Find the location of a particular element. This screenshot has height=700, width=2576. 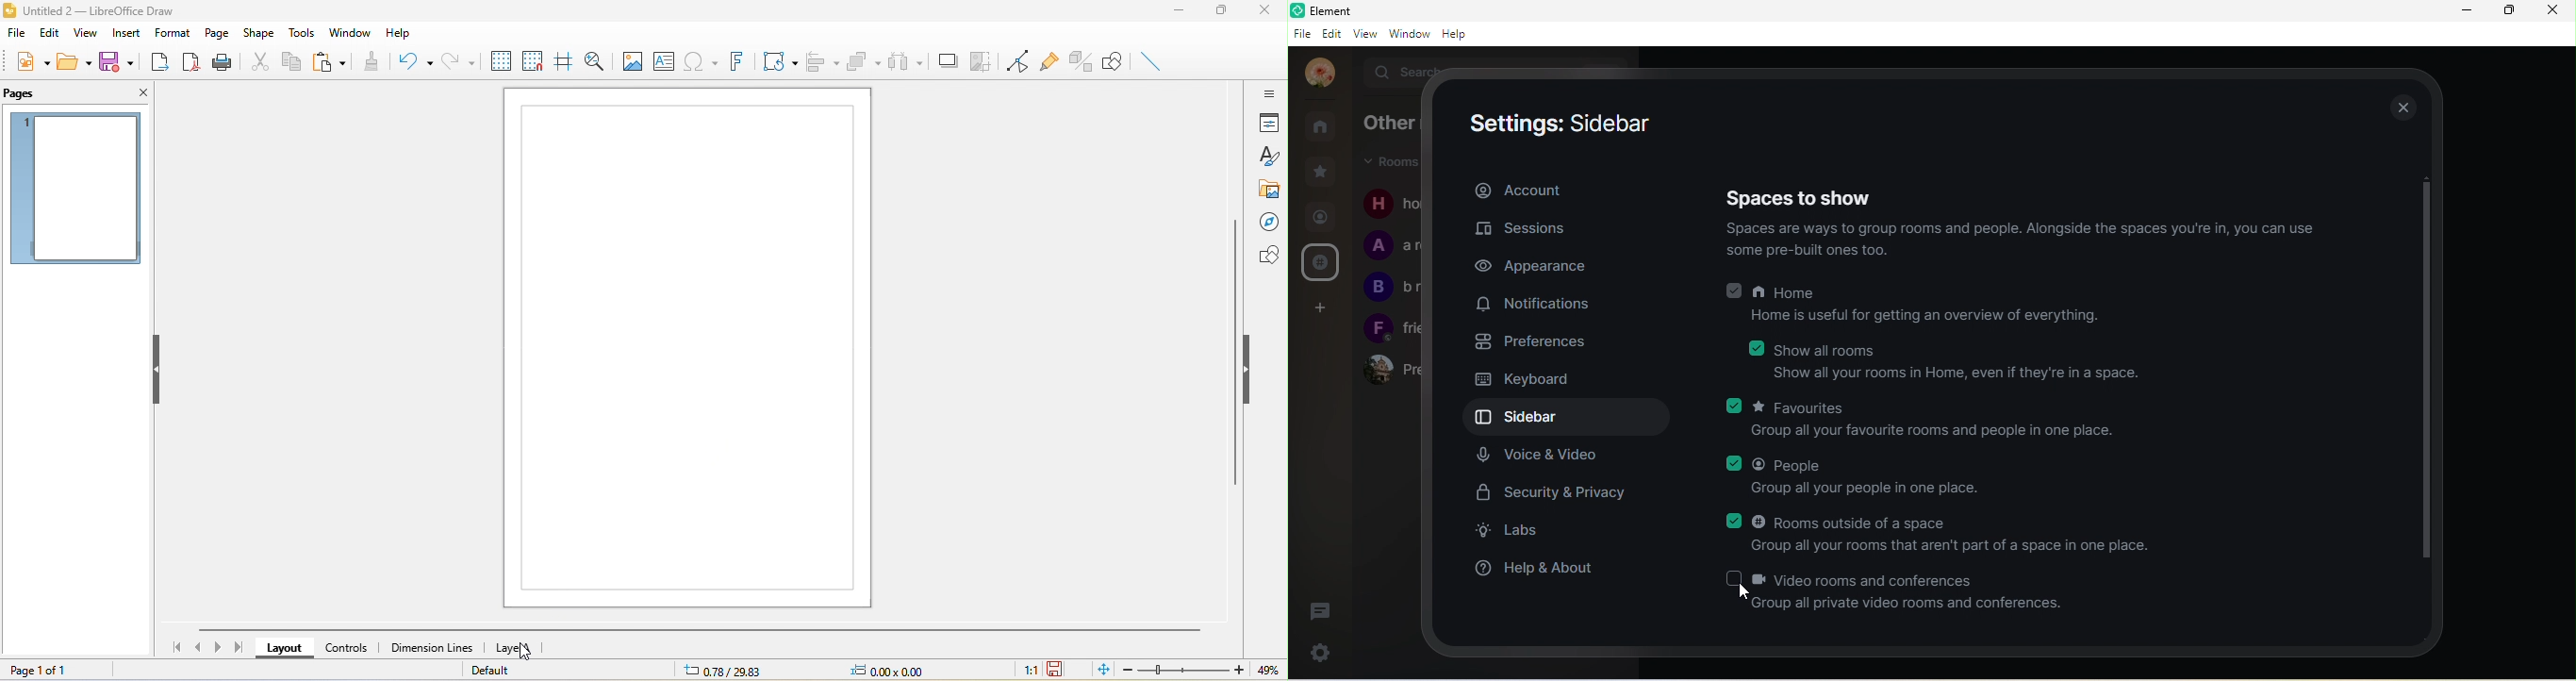

horizontal scroll bar is located at coordinates (713, 629).